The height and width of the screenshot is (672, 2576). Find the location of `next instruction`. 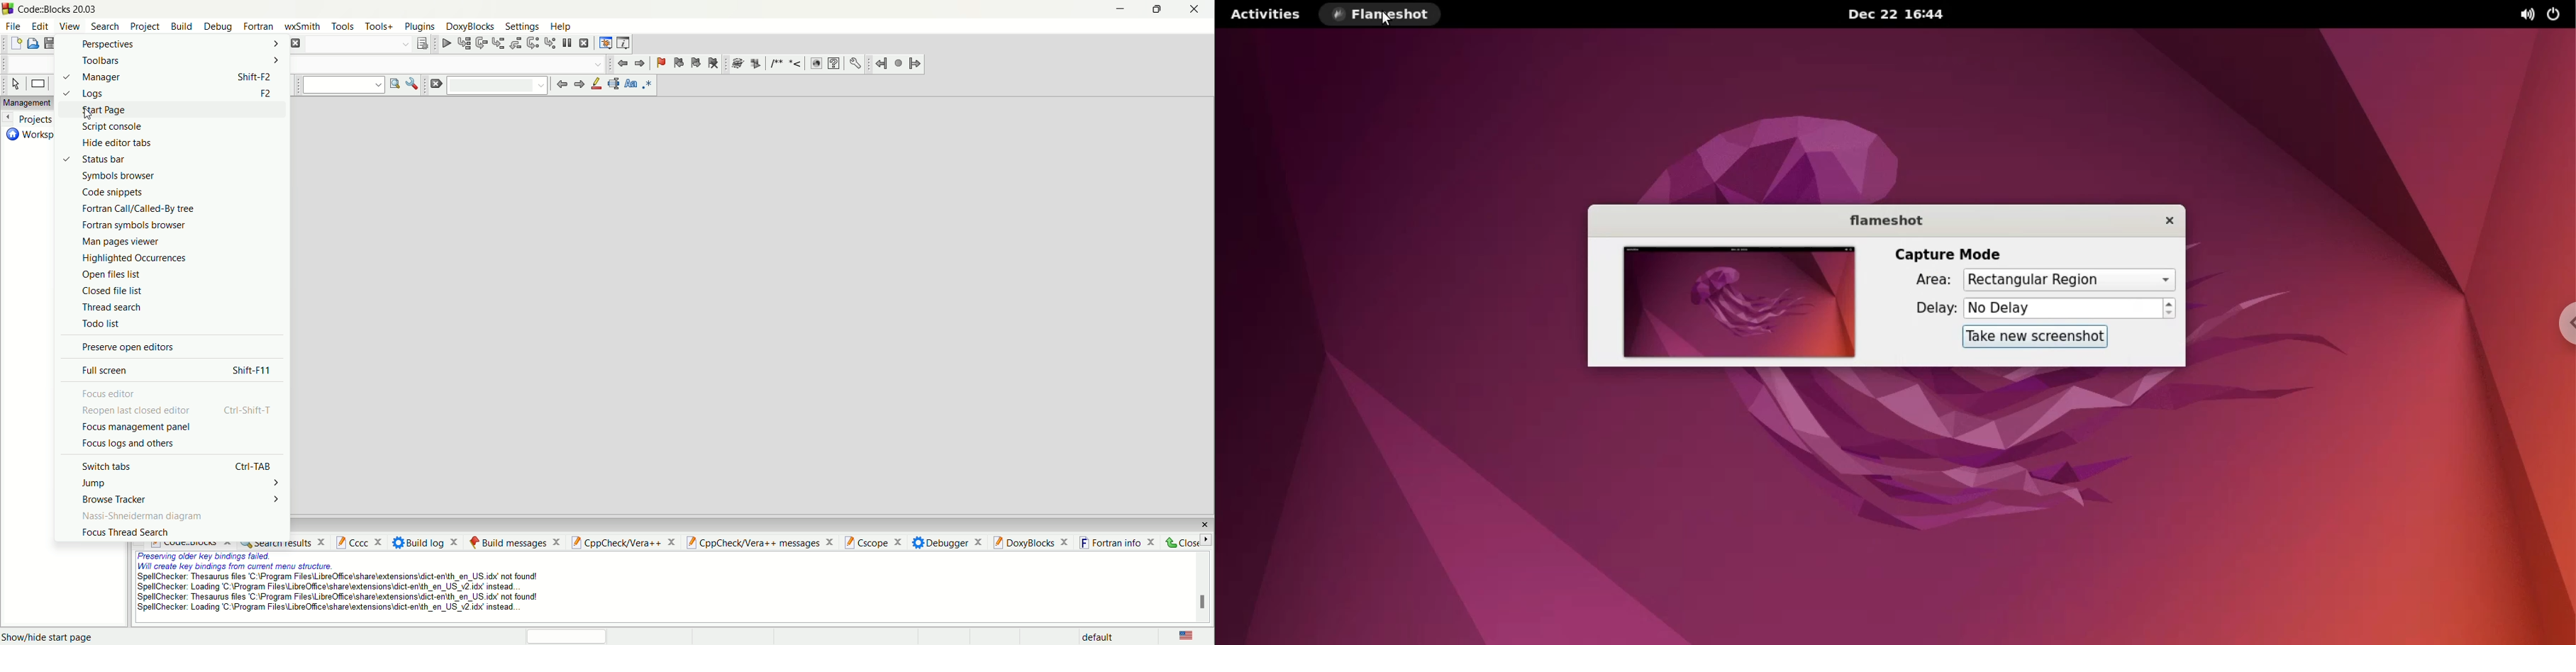

next instruction is located at coordinates (533, 44).